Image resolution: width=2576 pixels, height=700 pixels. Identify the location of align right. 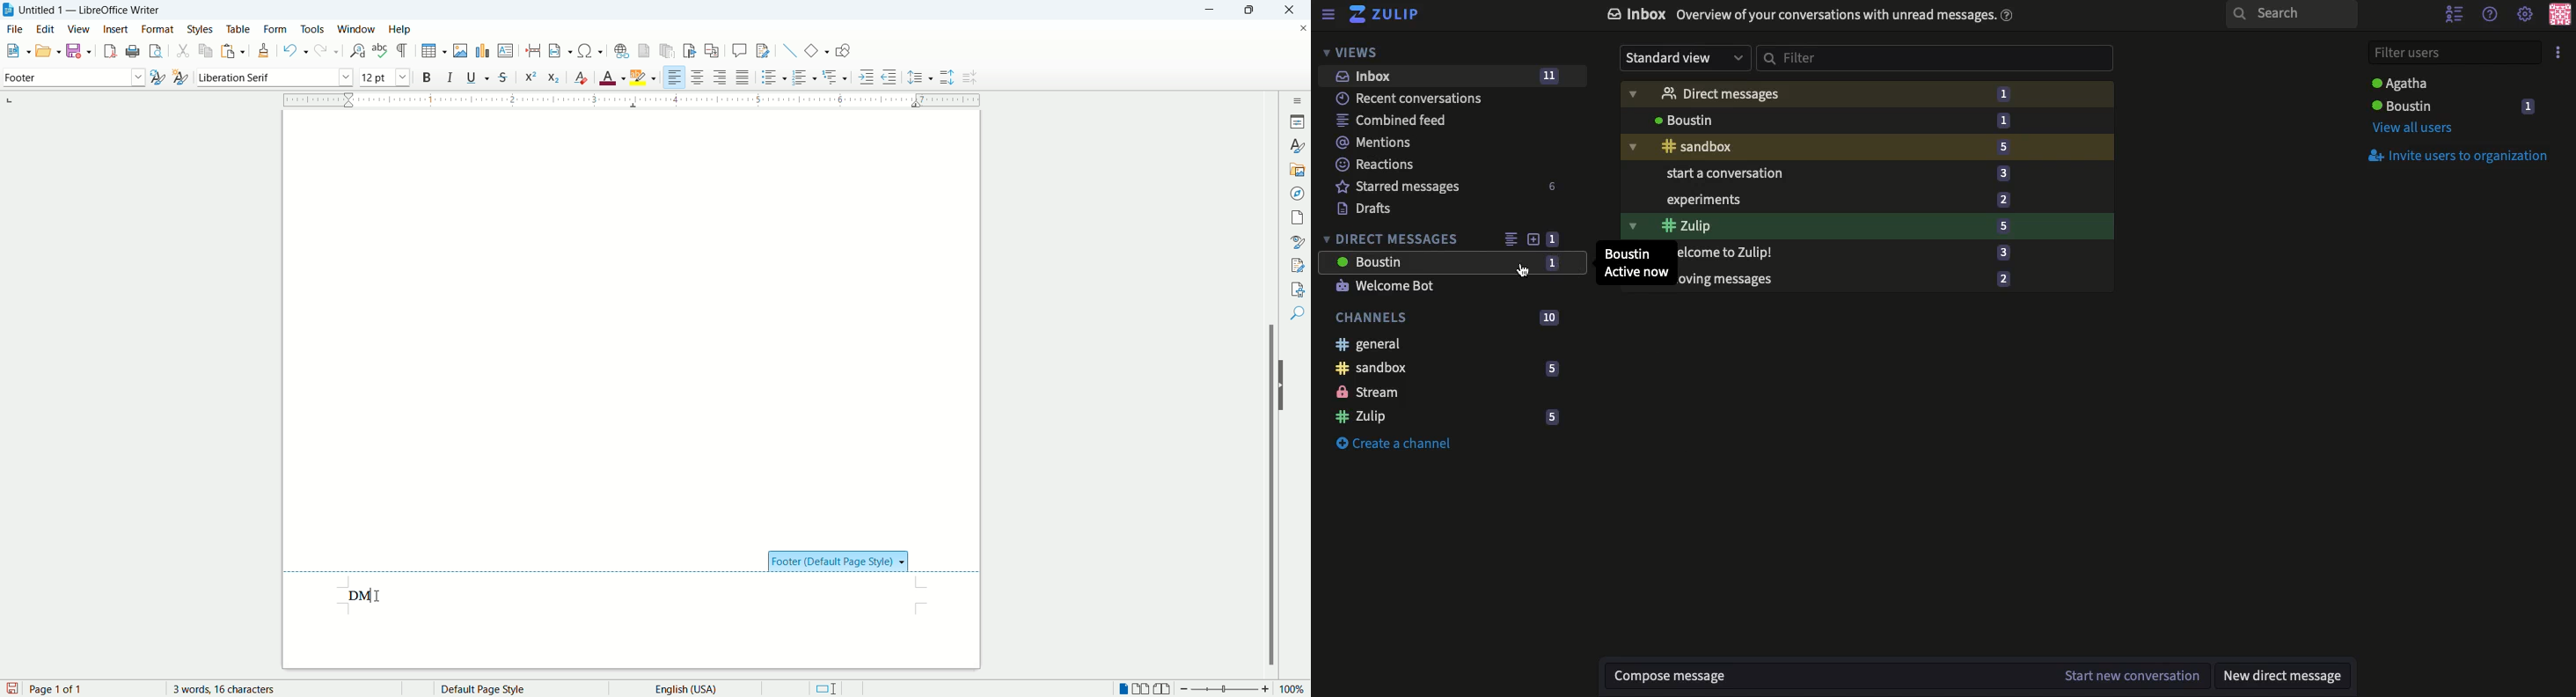
(722, 79).